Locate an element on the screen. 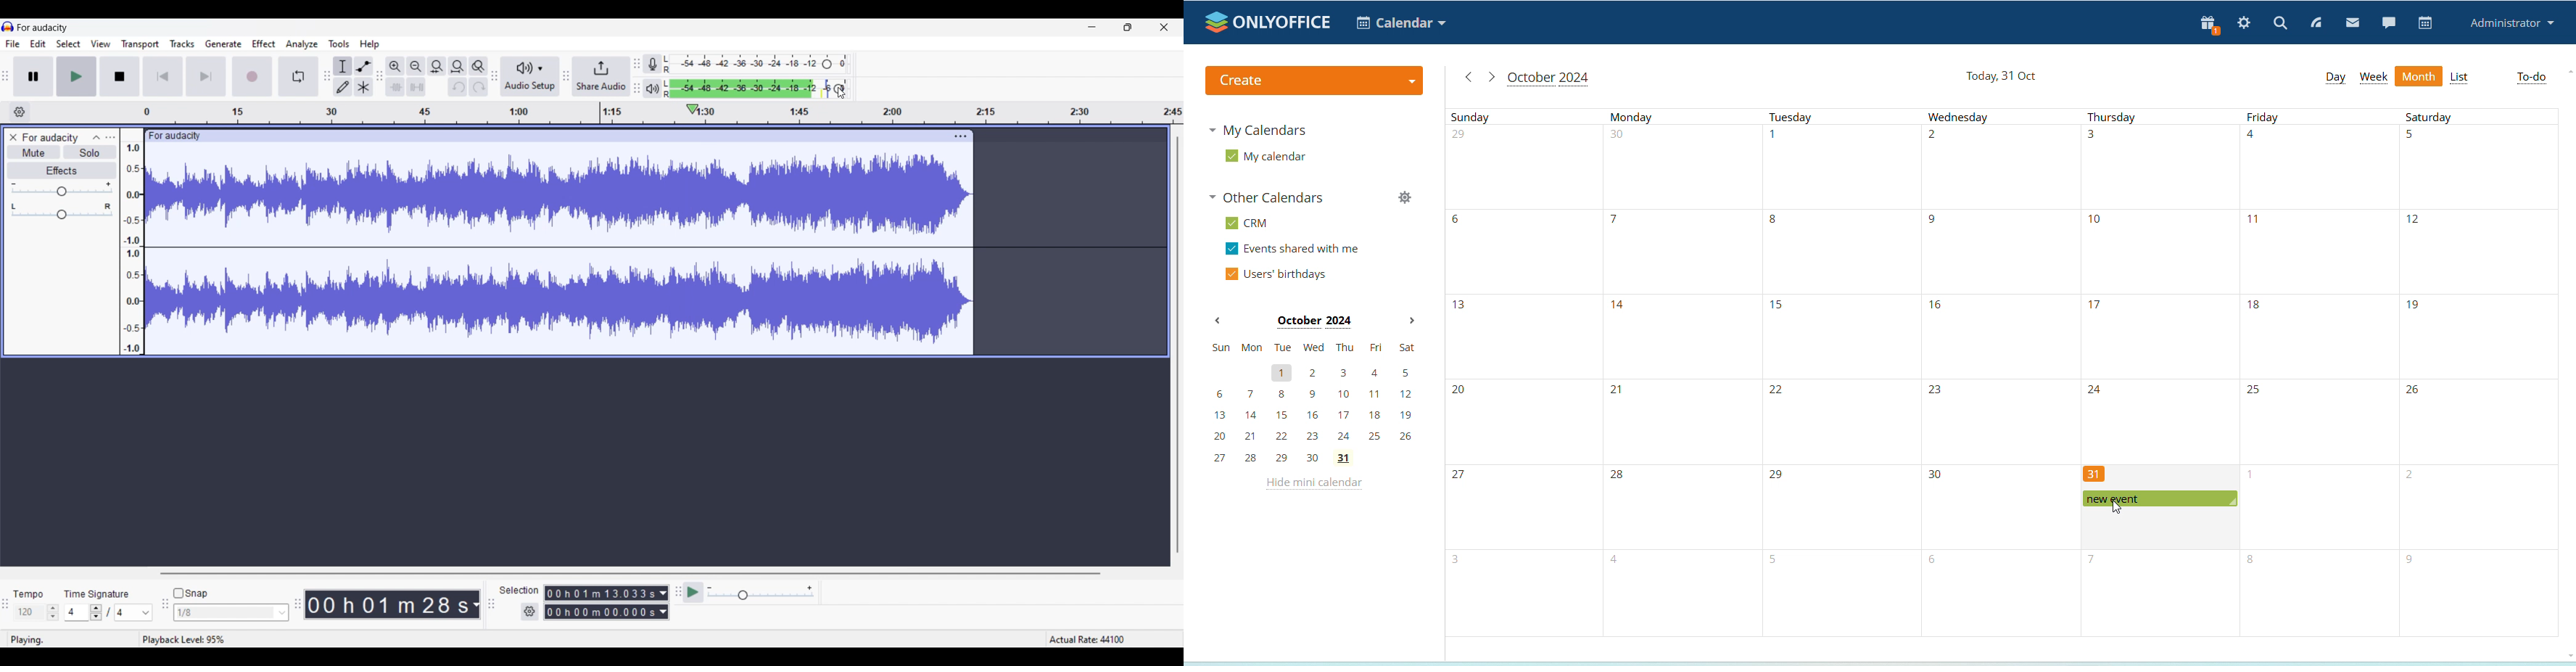  Redo is located at coordinates (478, 87).